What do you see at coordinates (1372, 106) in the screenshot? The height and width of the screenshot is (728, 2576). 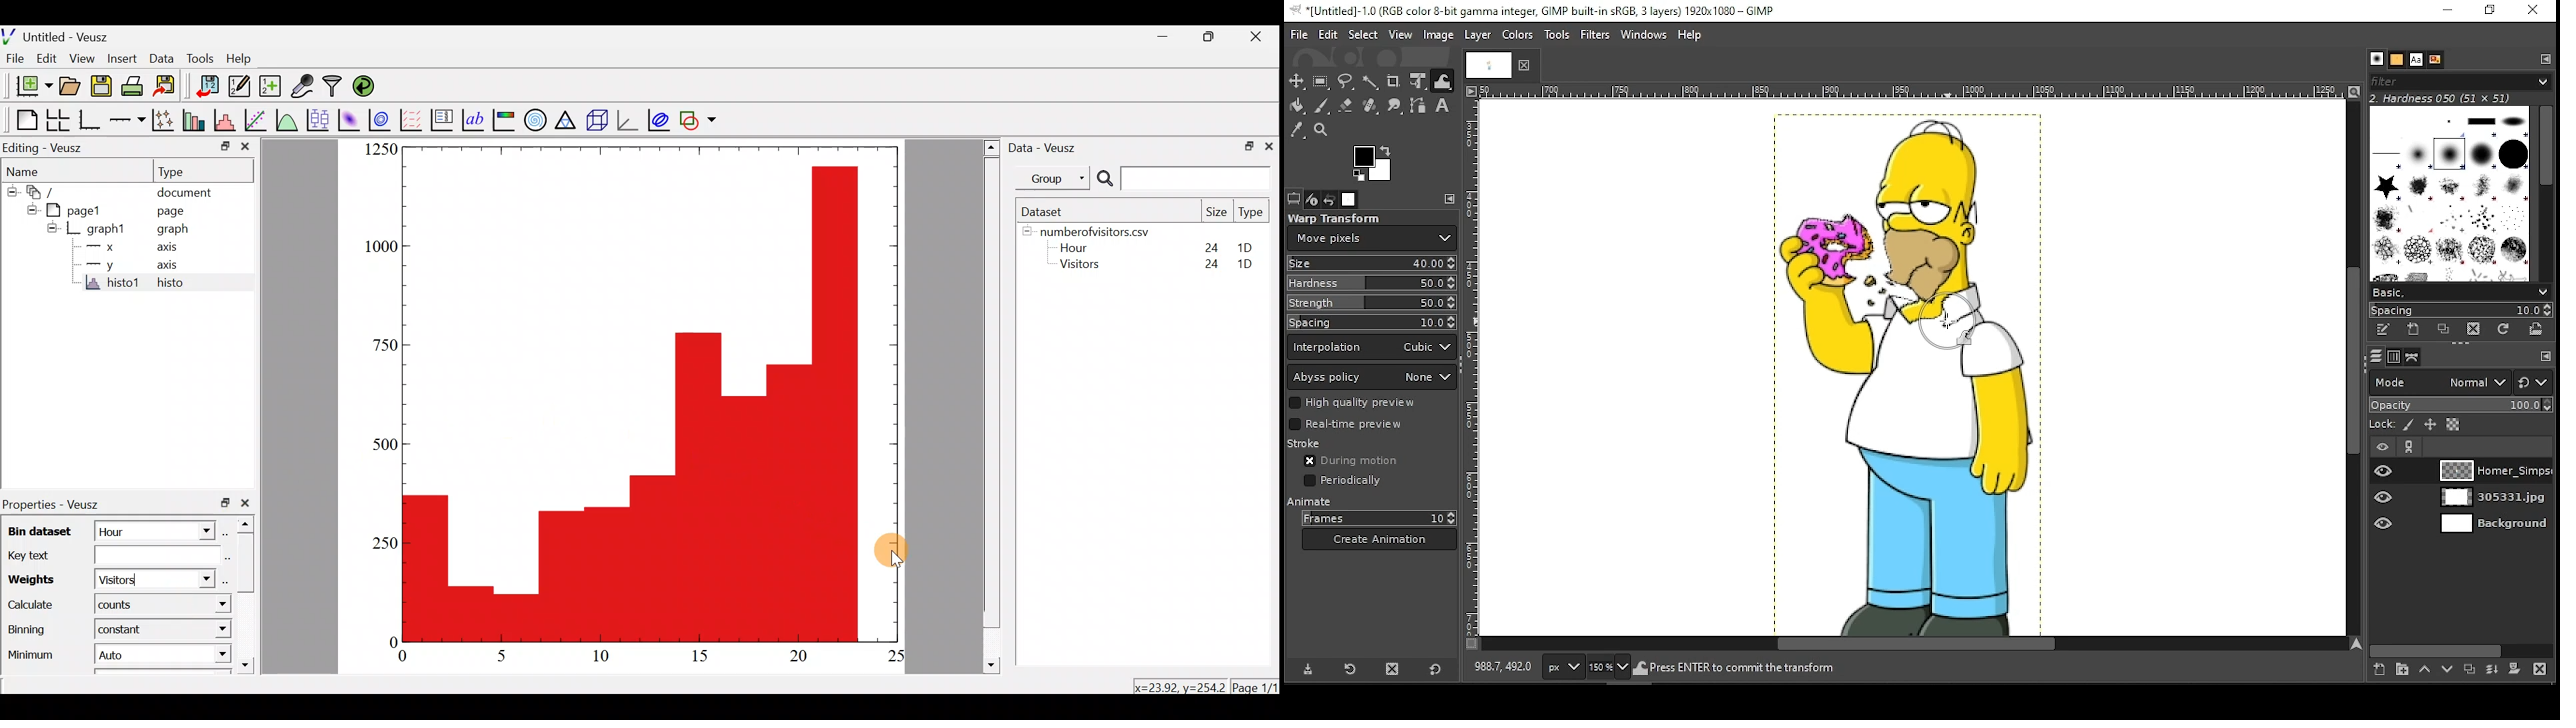 I see `healing tool` at bounding box center [1372, 106].